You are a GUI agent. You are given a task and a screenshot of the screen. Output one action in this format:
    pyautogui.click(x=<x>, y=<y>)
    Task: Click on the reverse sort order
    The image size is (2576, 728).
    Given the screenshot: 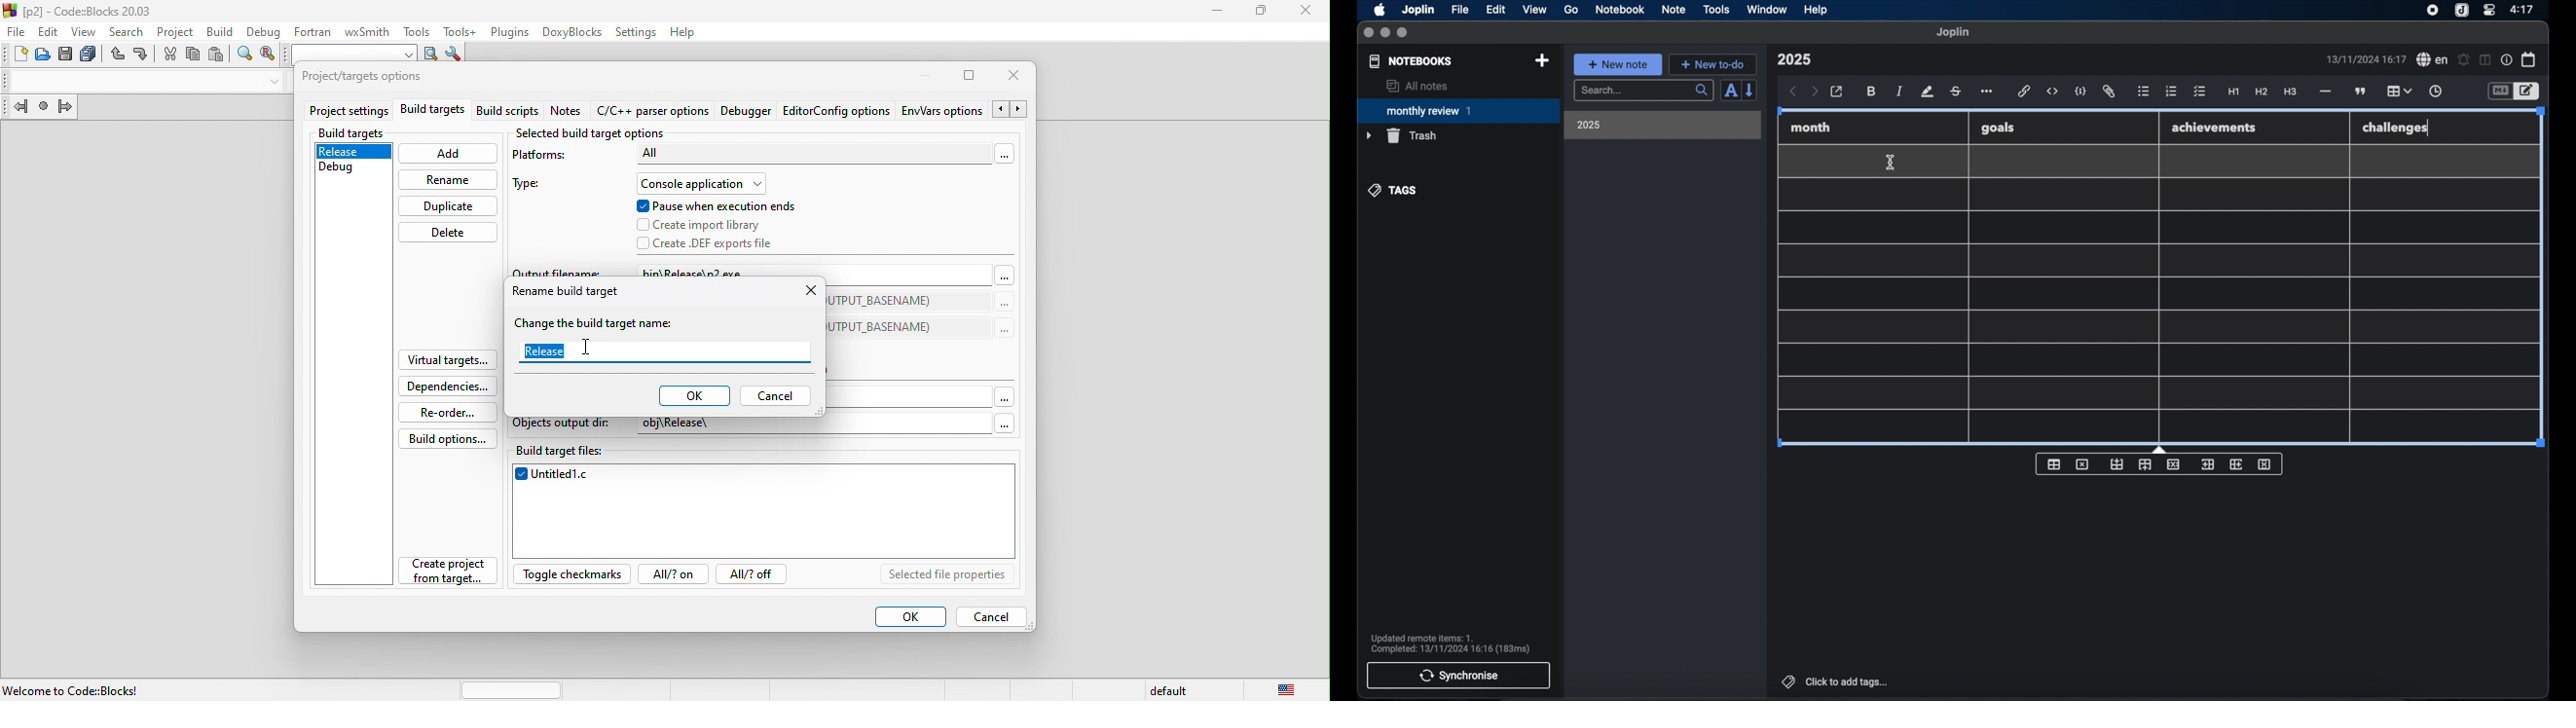 What is the action you would take?
    pyautogui.click(x=1750, y=90)
    